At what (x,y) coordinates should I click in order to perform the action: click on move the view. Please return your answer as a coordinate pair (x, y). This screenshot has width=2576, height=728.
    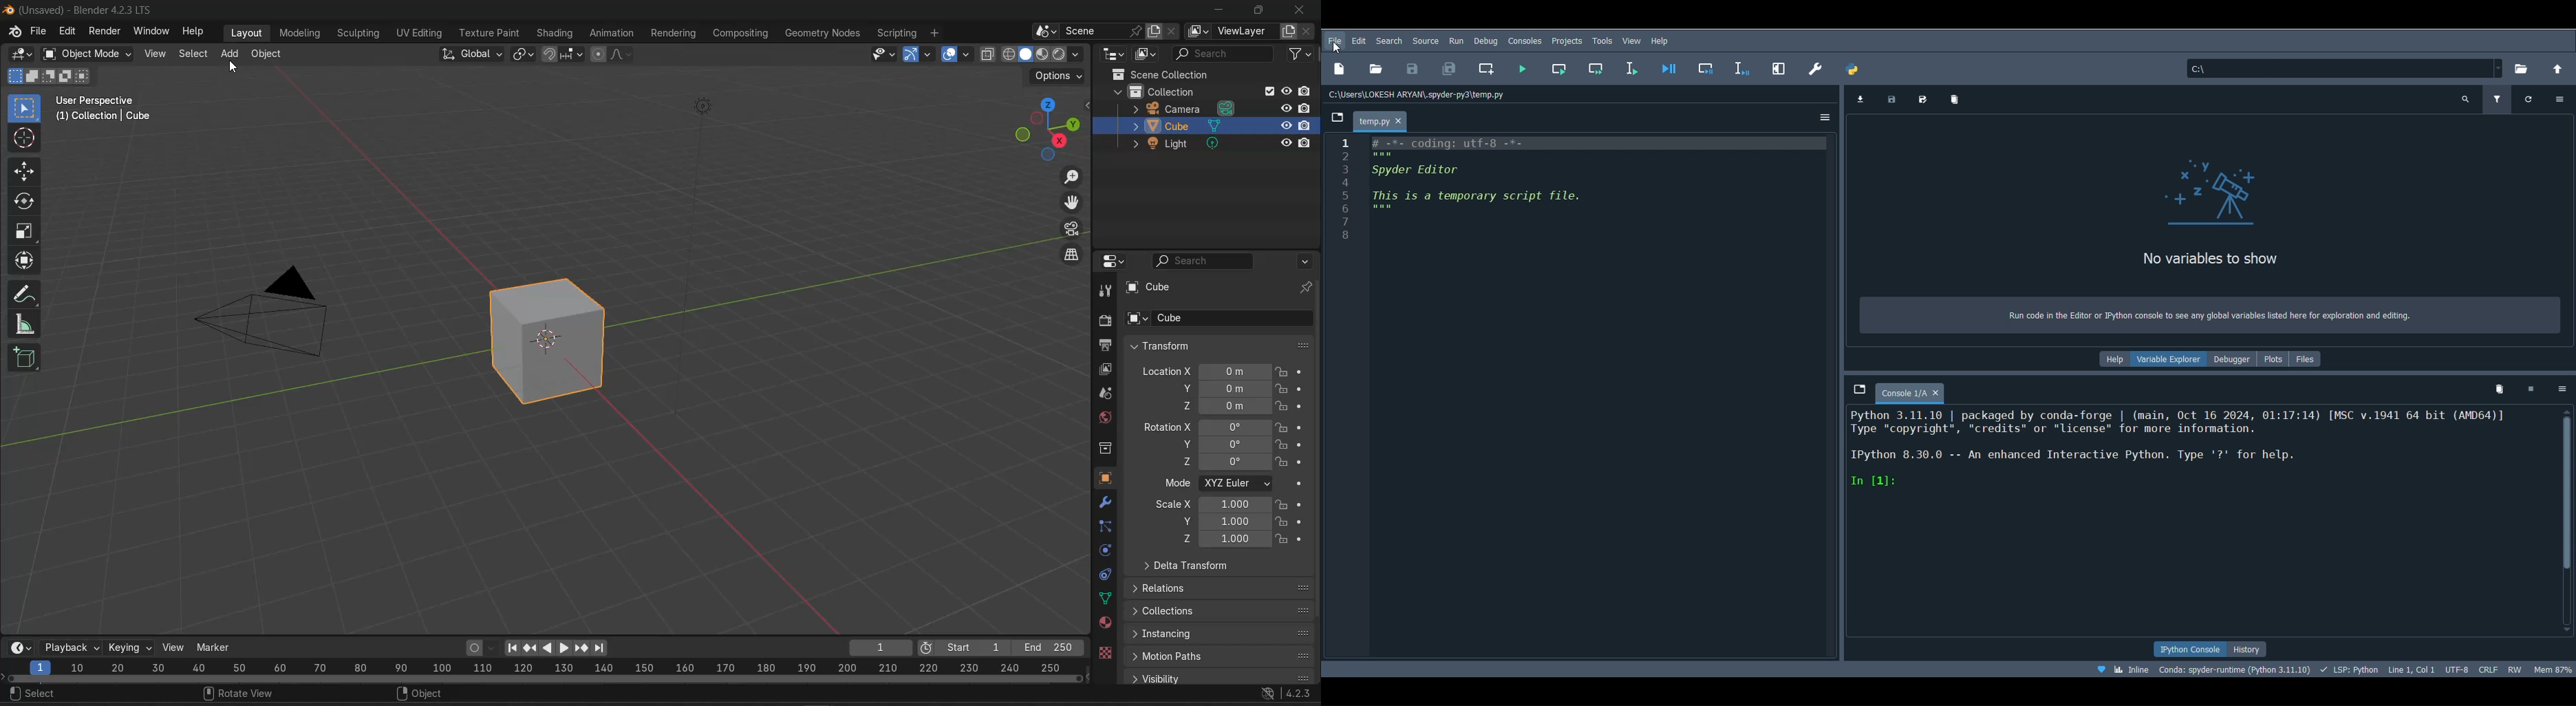
    Looking at the image, I should click on (1075, 204).